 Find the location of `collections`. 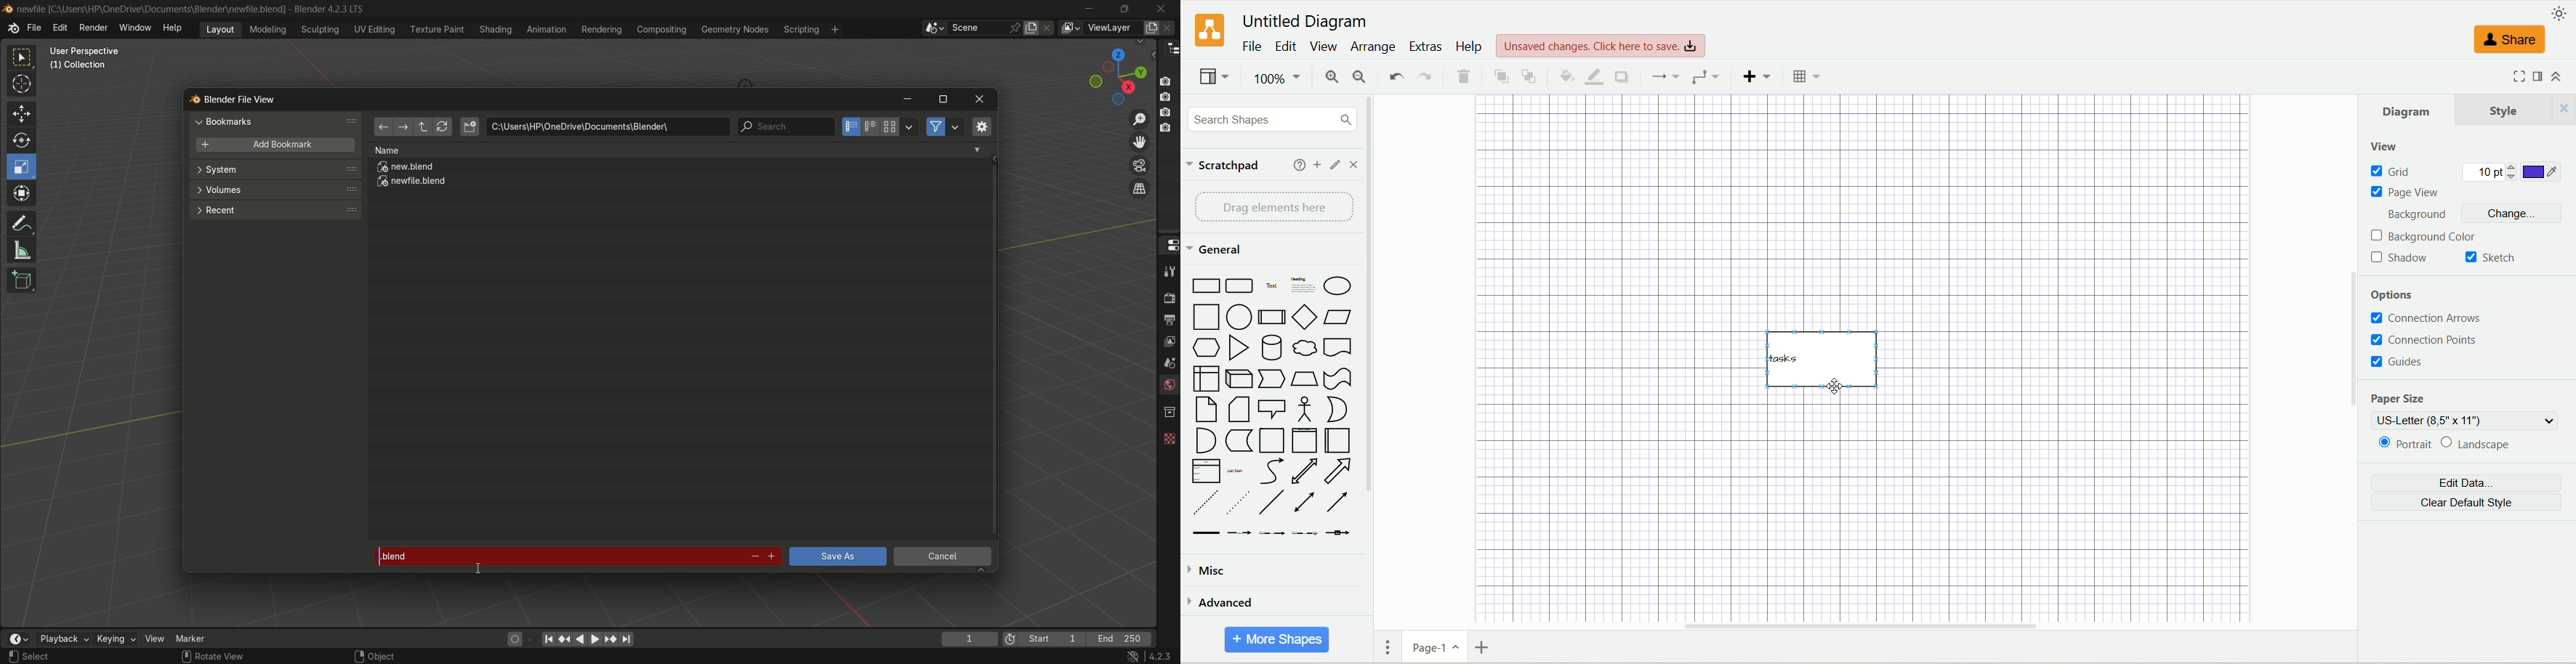

collections is located at coordinates (1169, 412).